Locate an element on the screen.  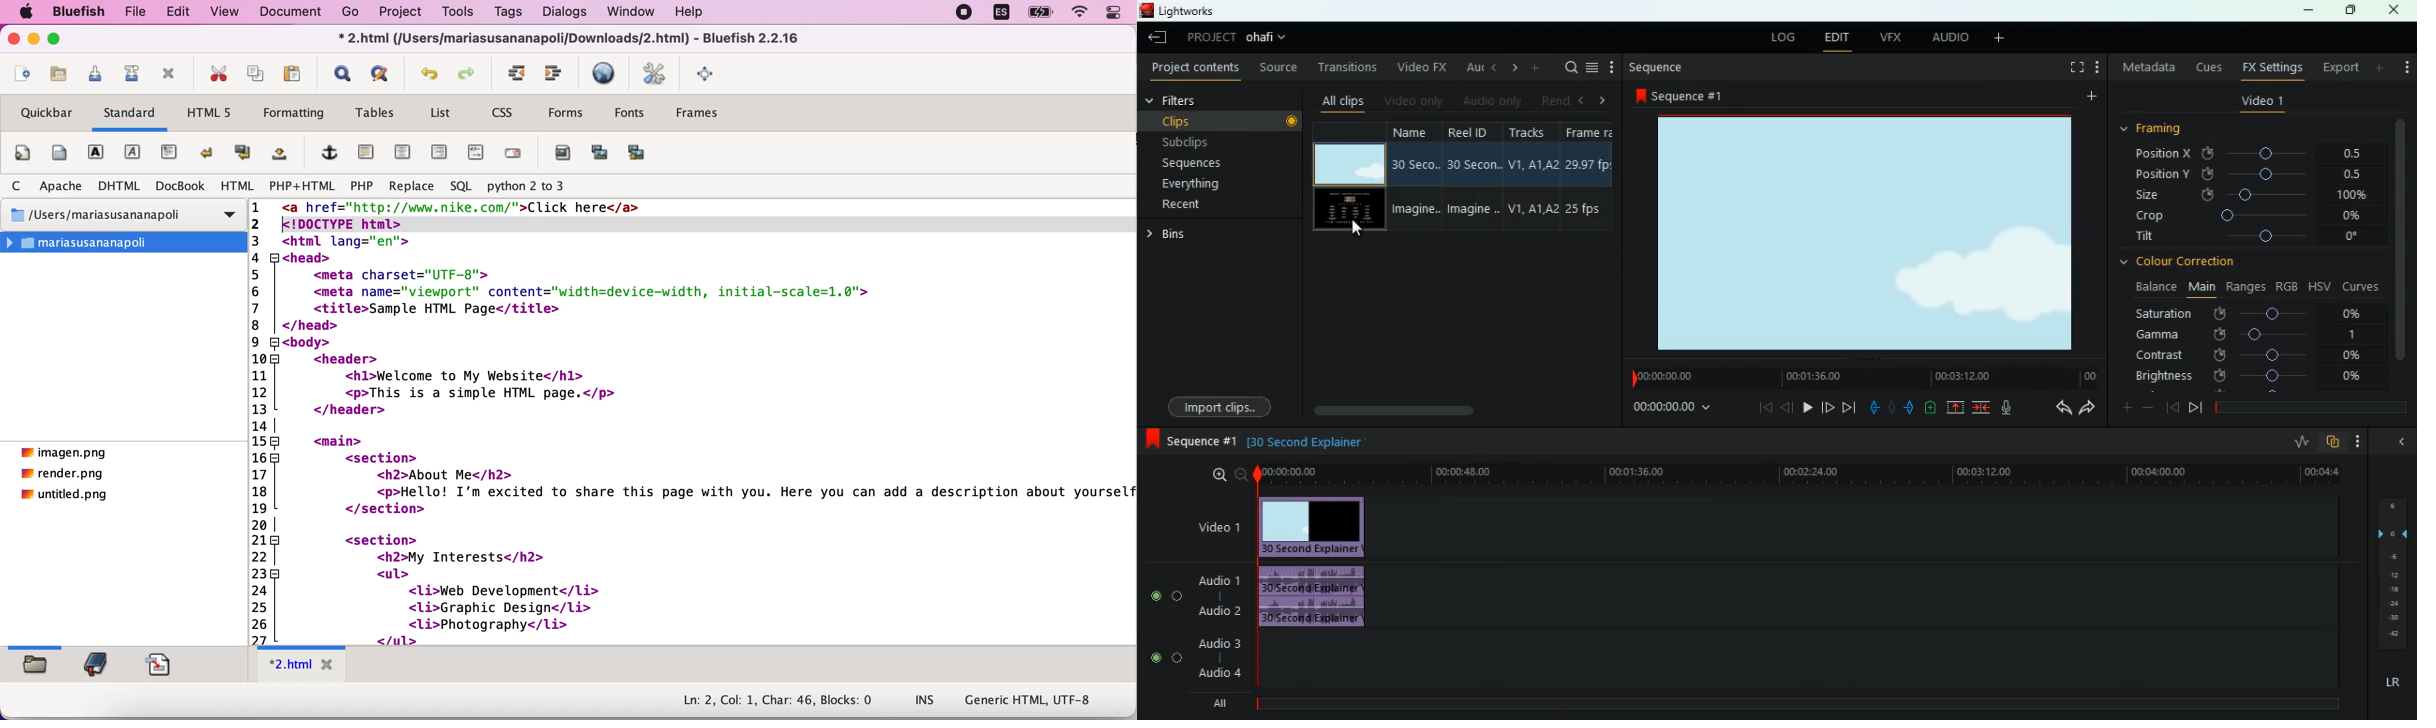
video fx is located at coordinates (1419, 68).